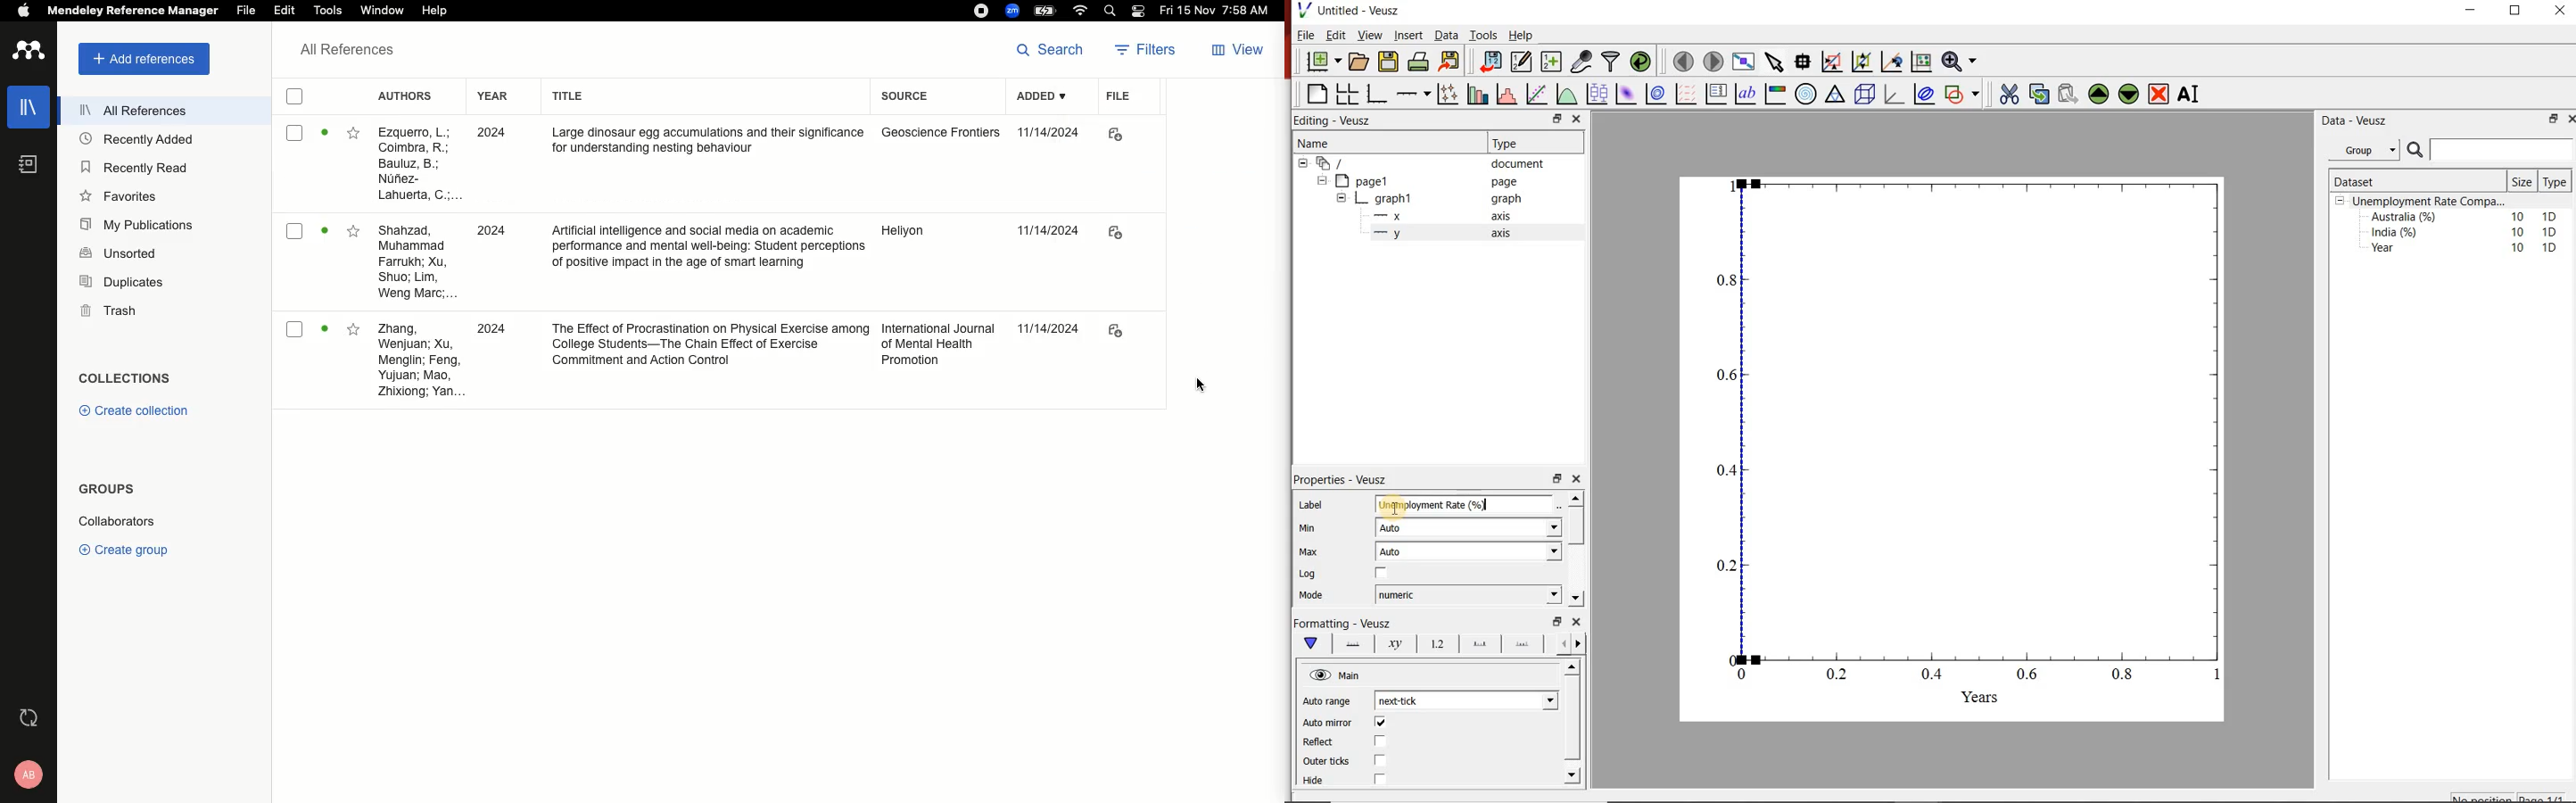 The image size is (2576, 812). What do you see at coordinates (417, 262) in the screenshot?
I see `Shahzad,
Muhammad
Farrukh; Xu,
Shuo; Lim,
Weng Marc;` at bounding box center [417, 262].